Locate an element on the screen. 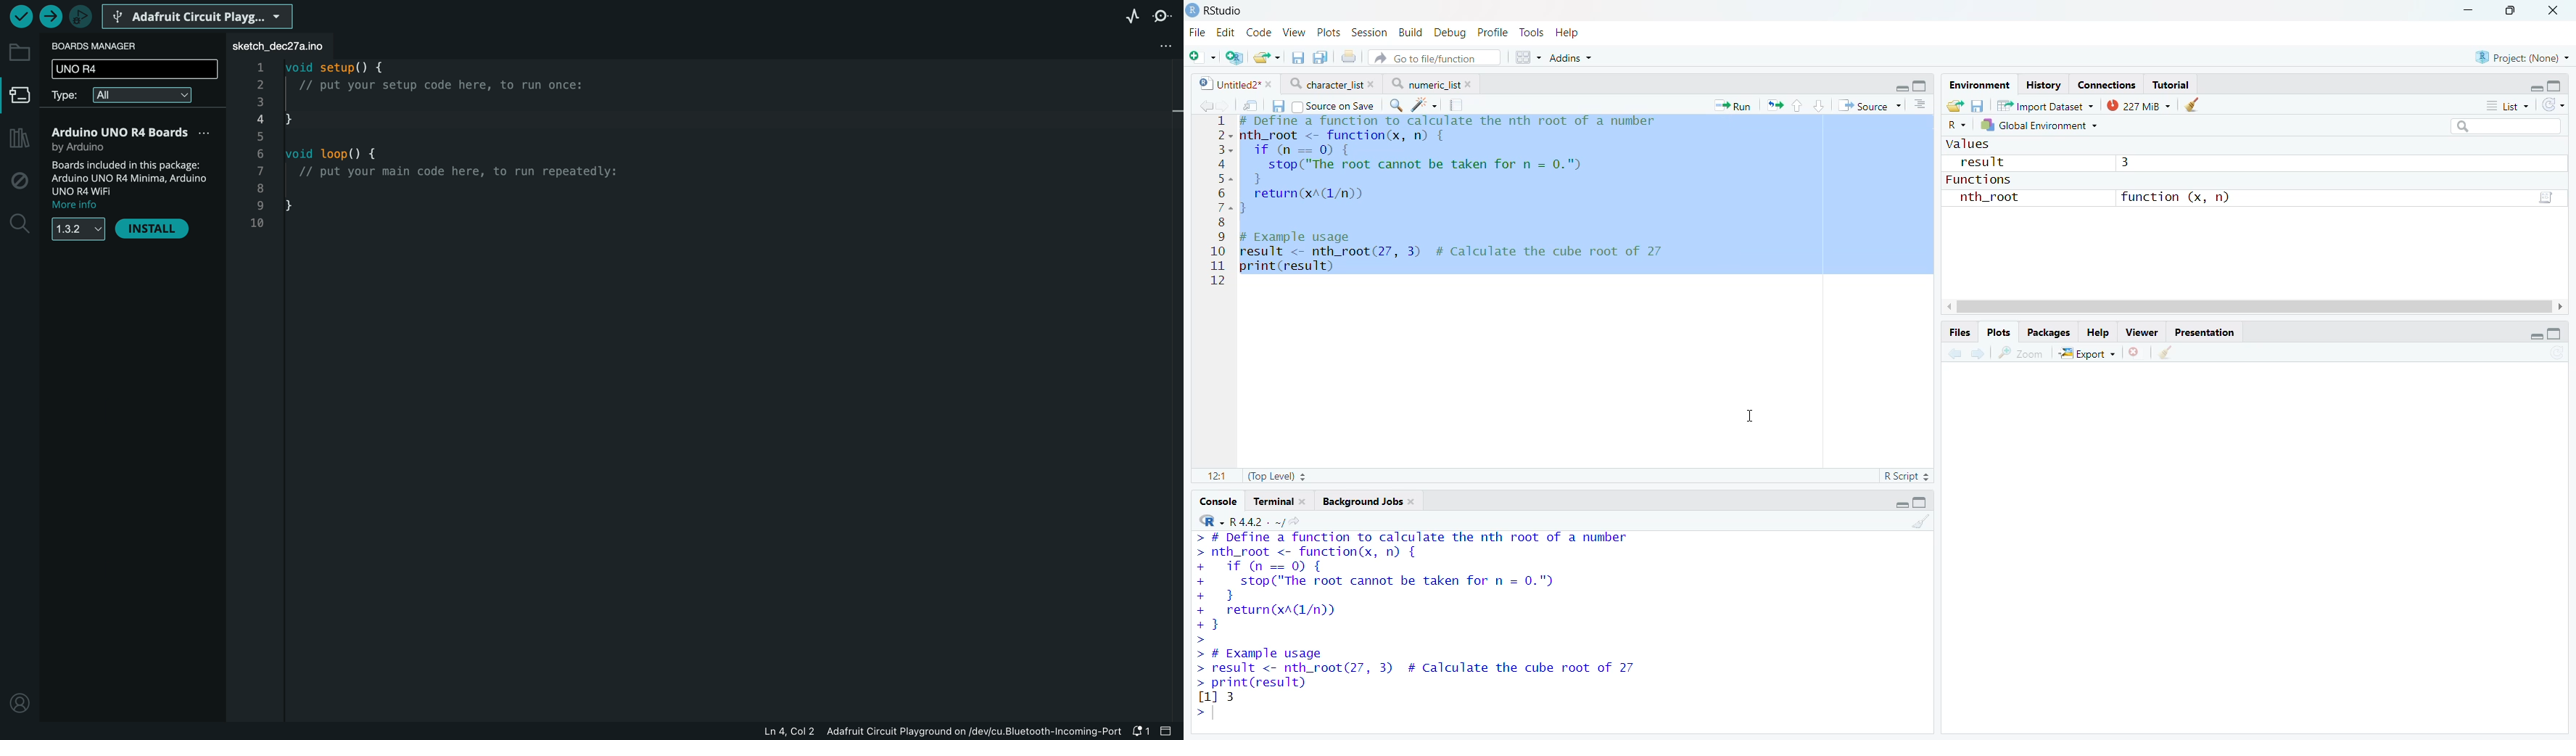 Image resolution: width=2576 pixels, height=756 pixels. character list is located at coordinates (1332, 83).